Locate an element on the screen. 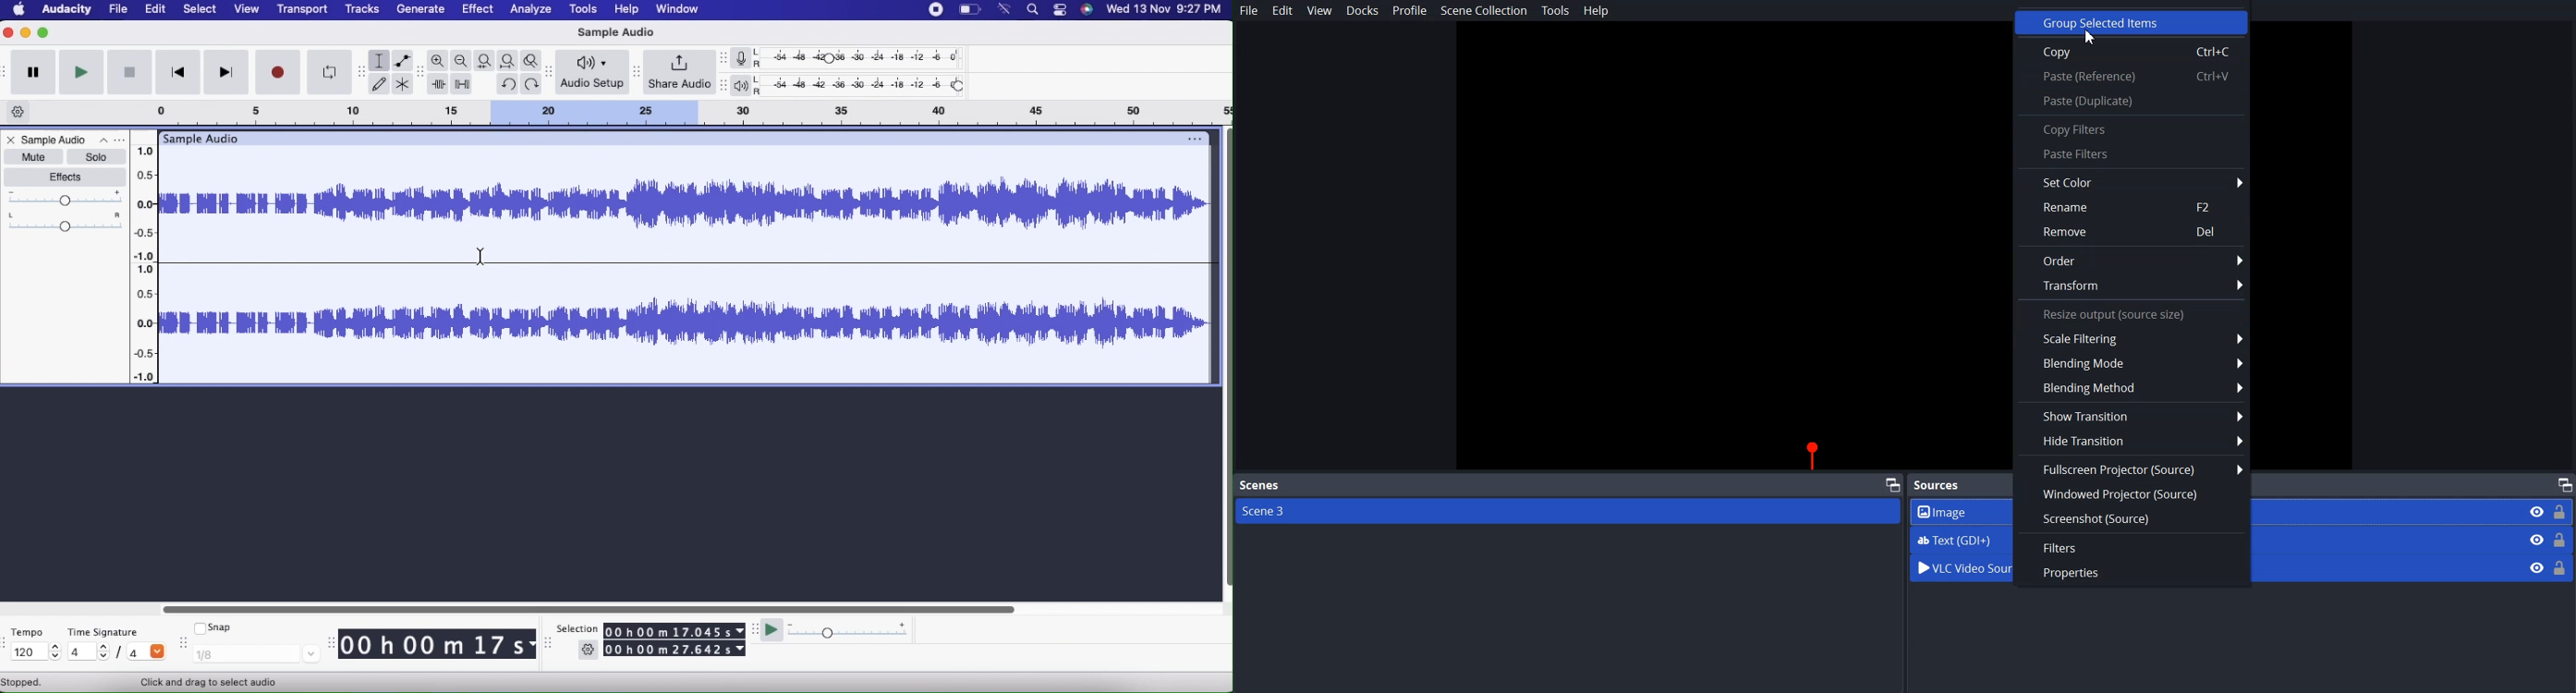 The image size is (2576, 700). Sample Audio is located at coordinates (614, 32).